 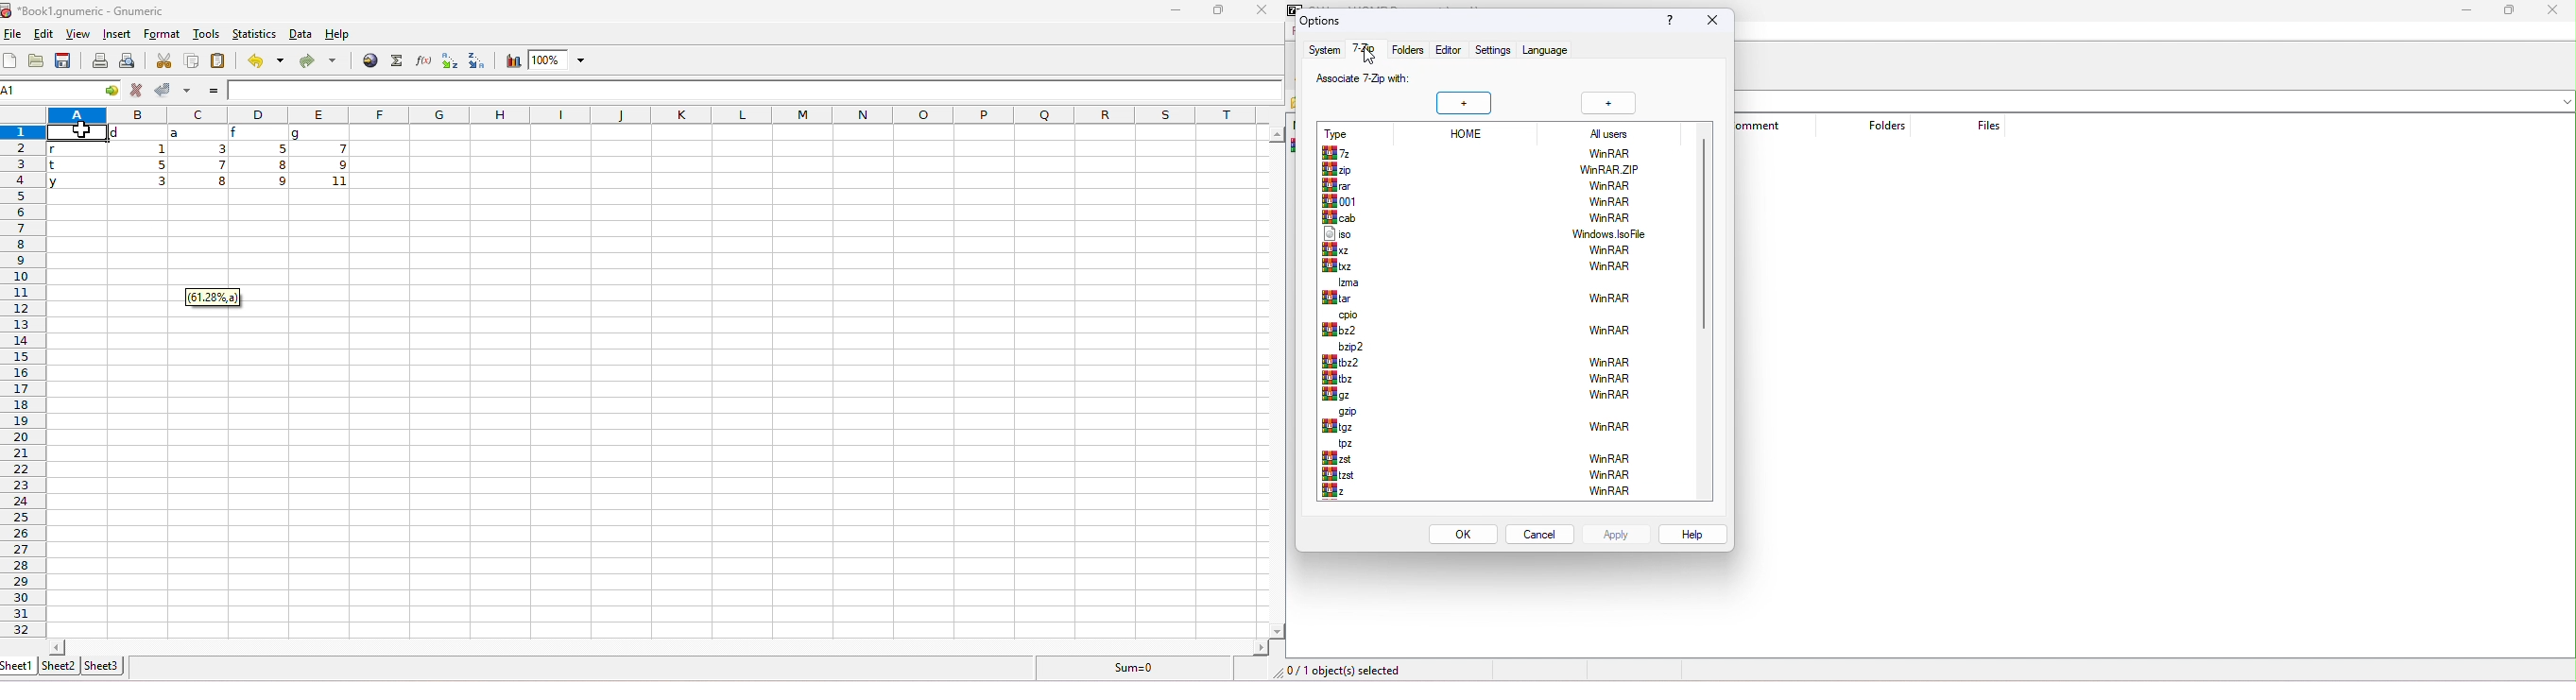 I want to click on close, so click(x=1261, y=10).